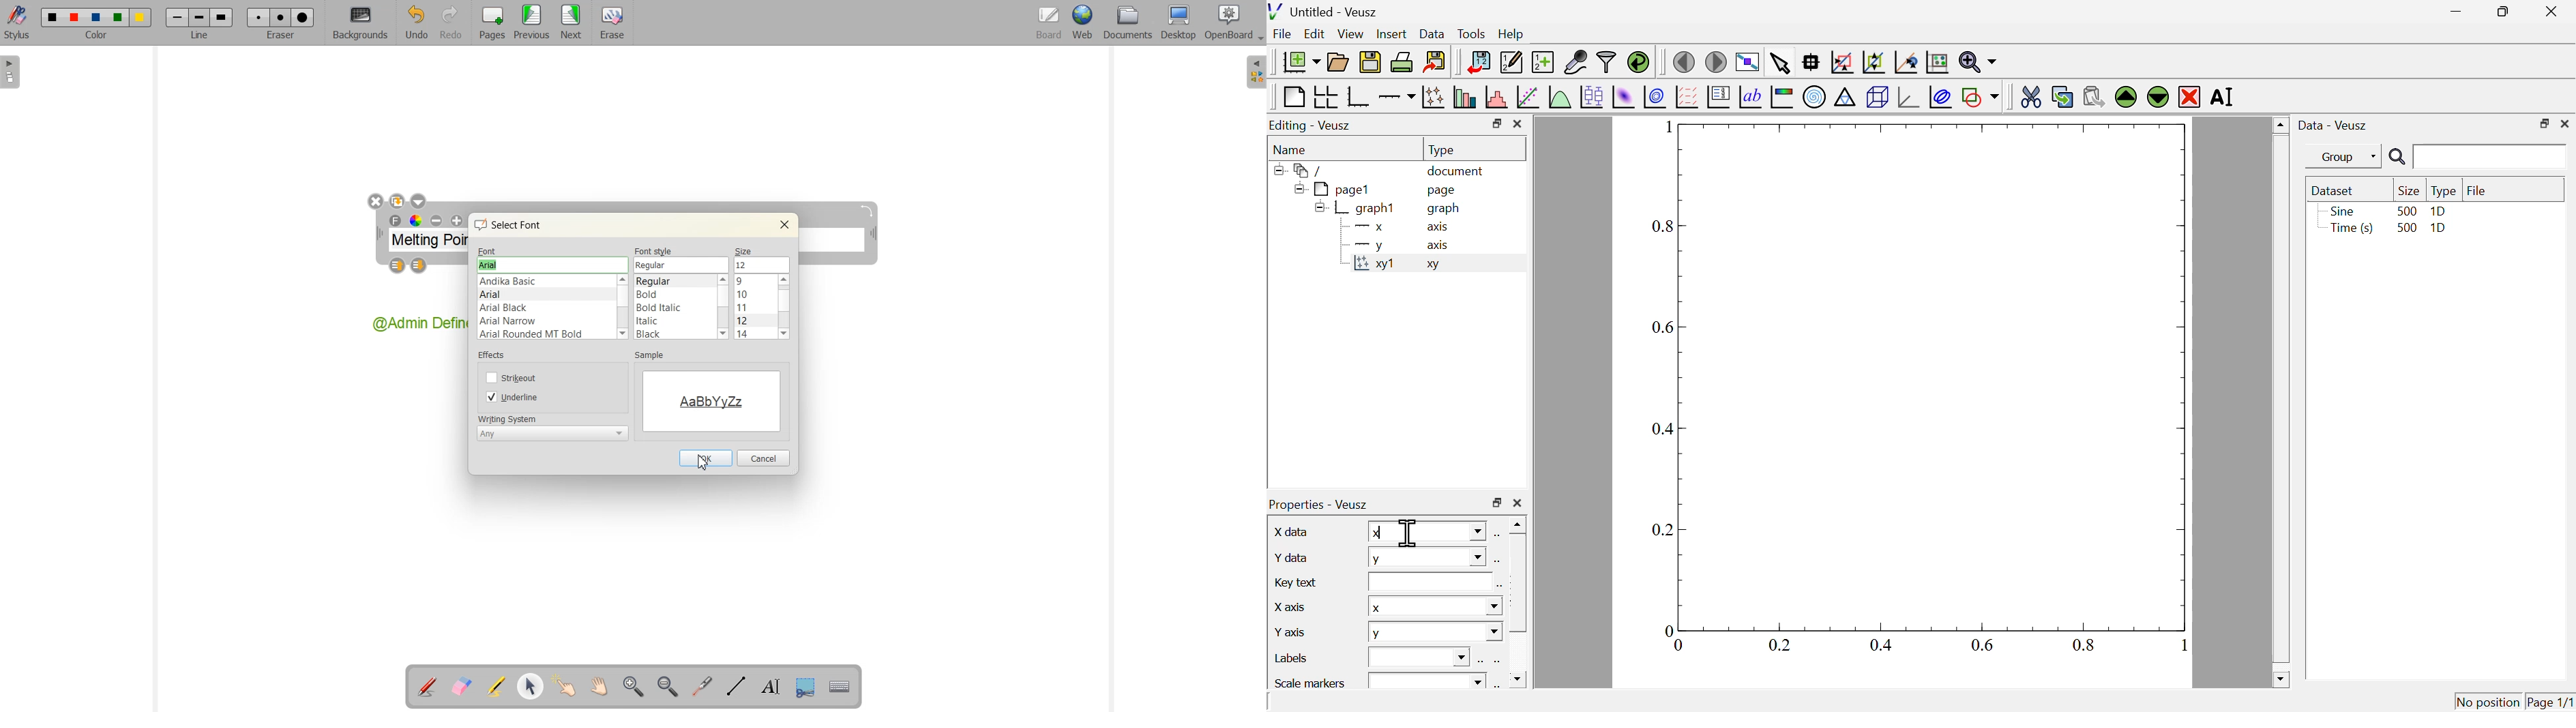  Describe the element at coordinates (1464, 98) in the screenshot. I see `plot bar charts` at that location.